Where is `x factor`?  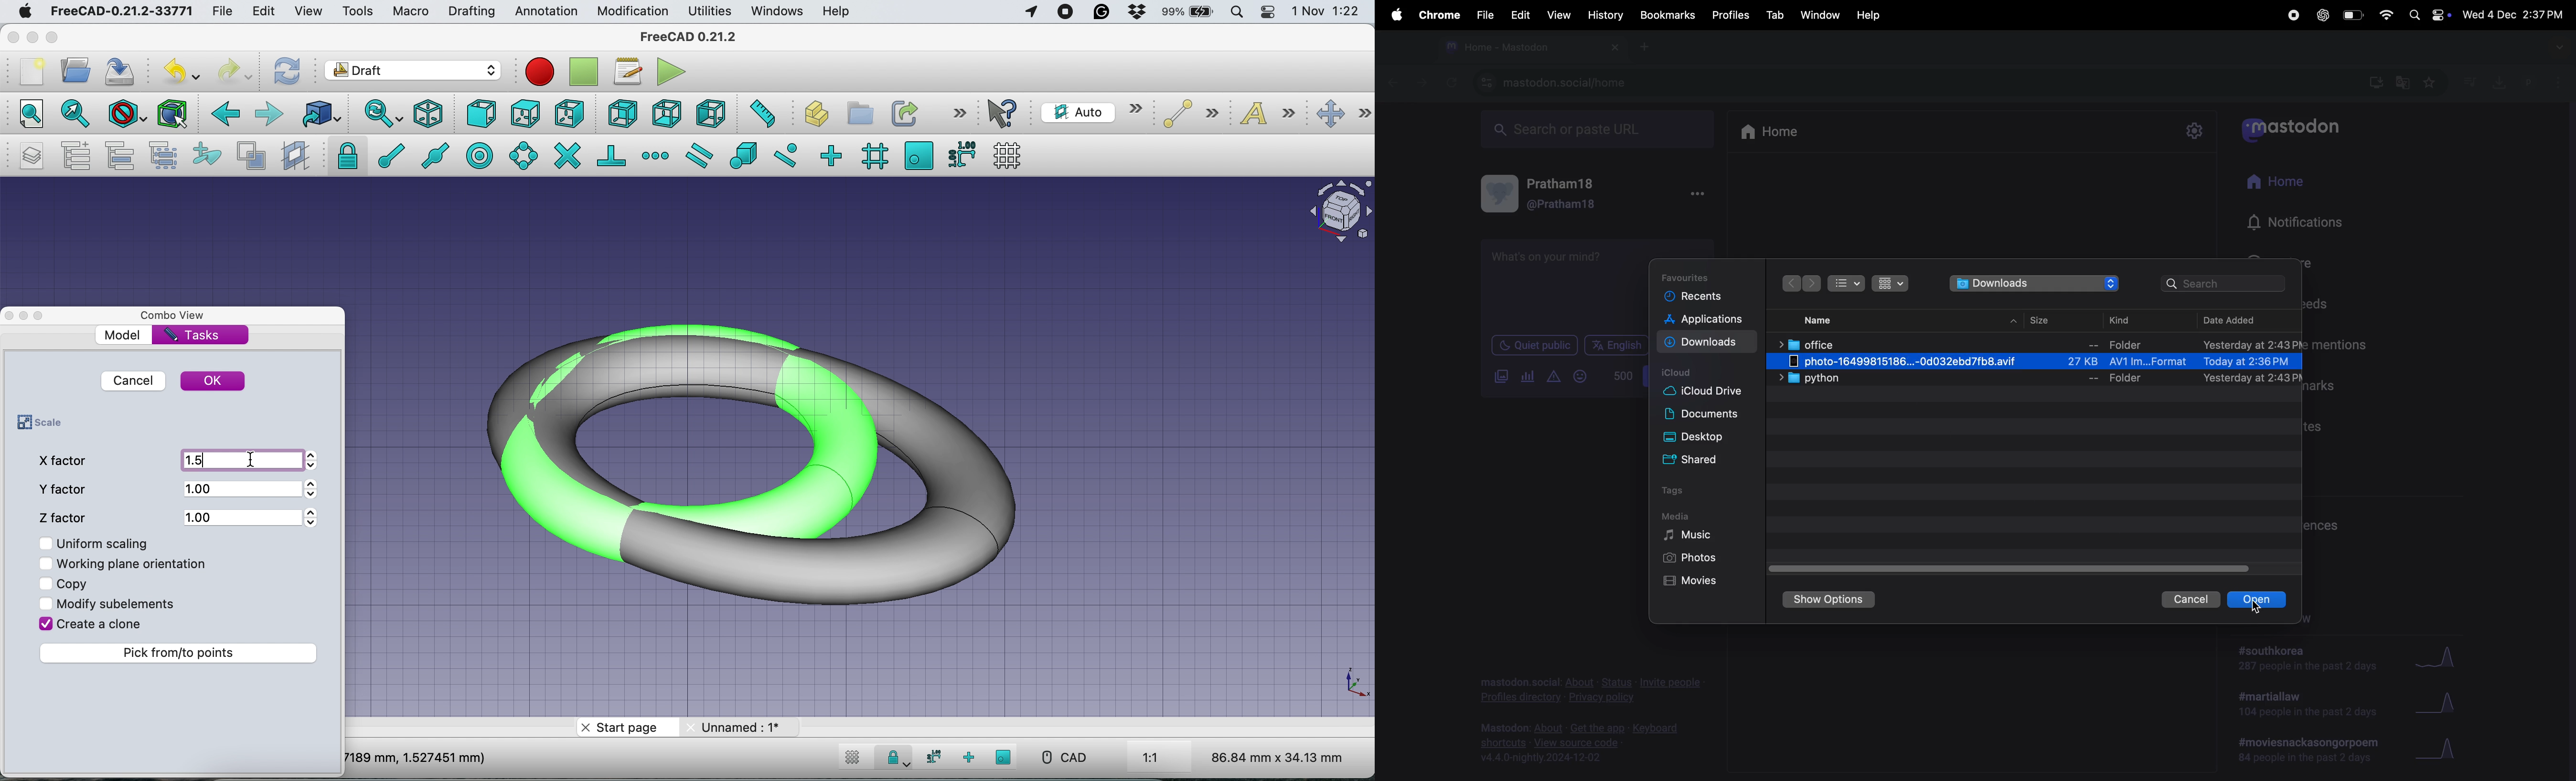
x factor is located at coordinates (65, 460).